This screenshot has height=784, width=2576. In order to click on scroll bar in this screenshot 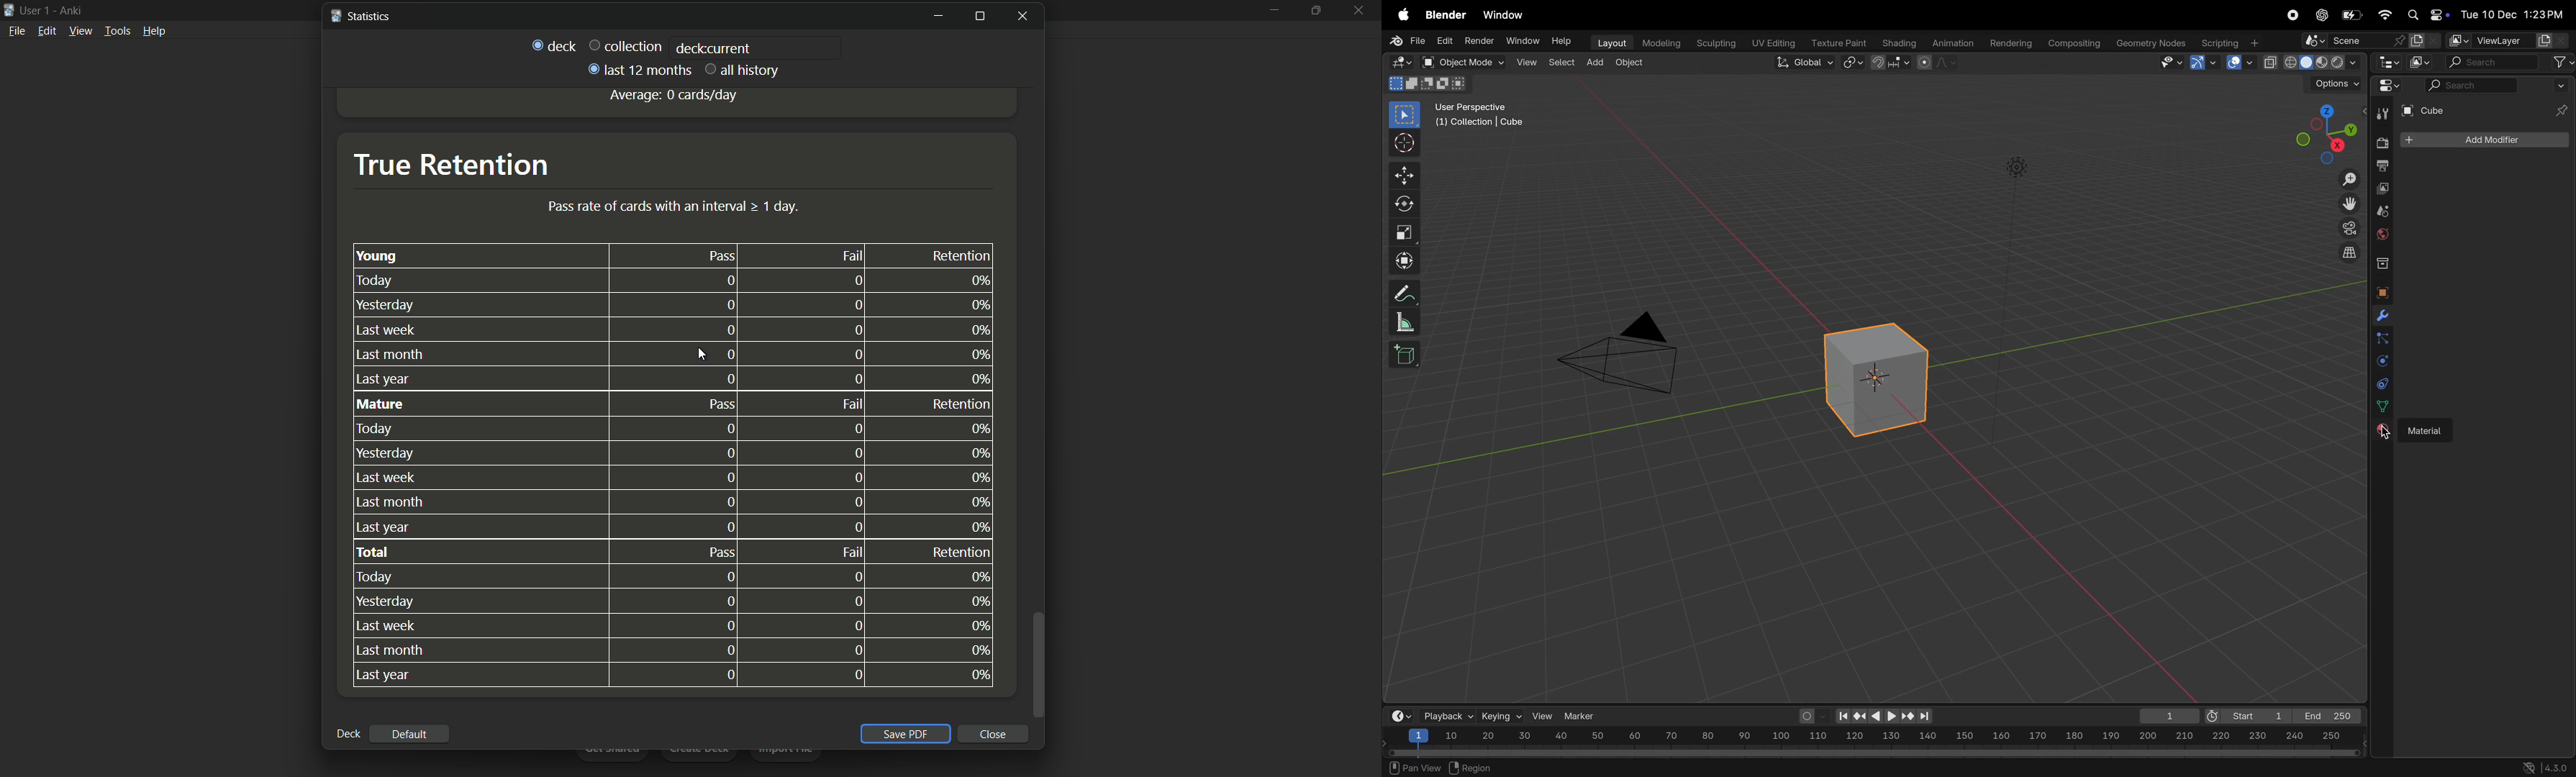, I will do `click(1038, 663)`.